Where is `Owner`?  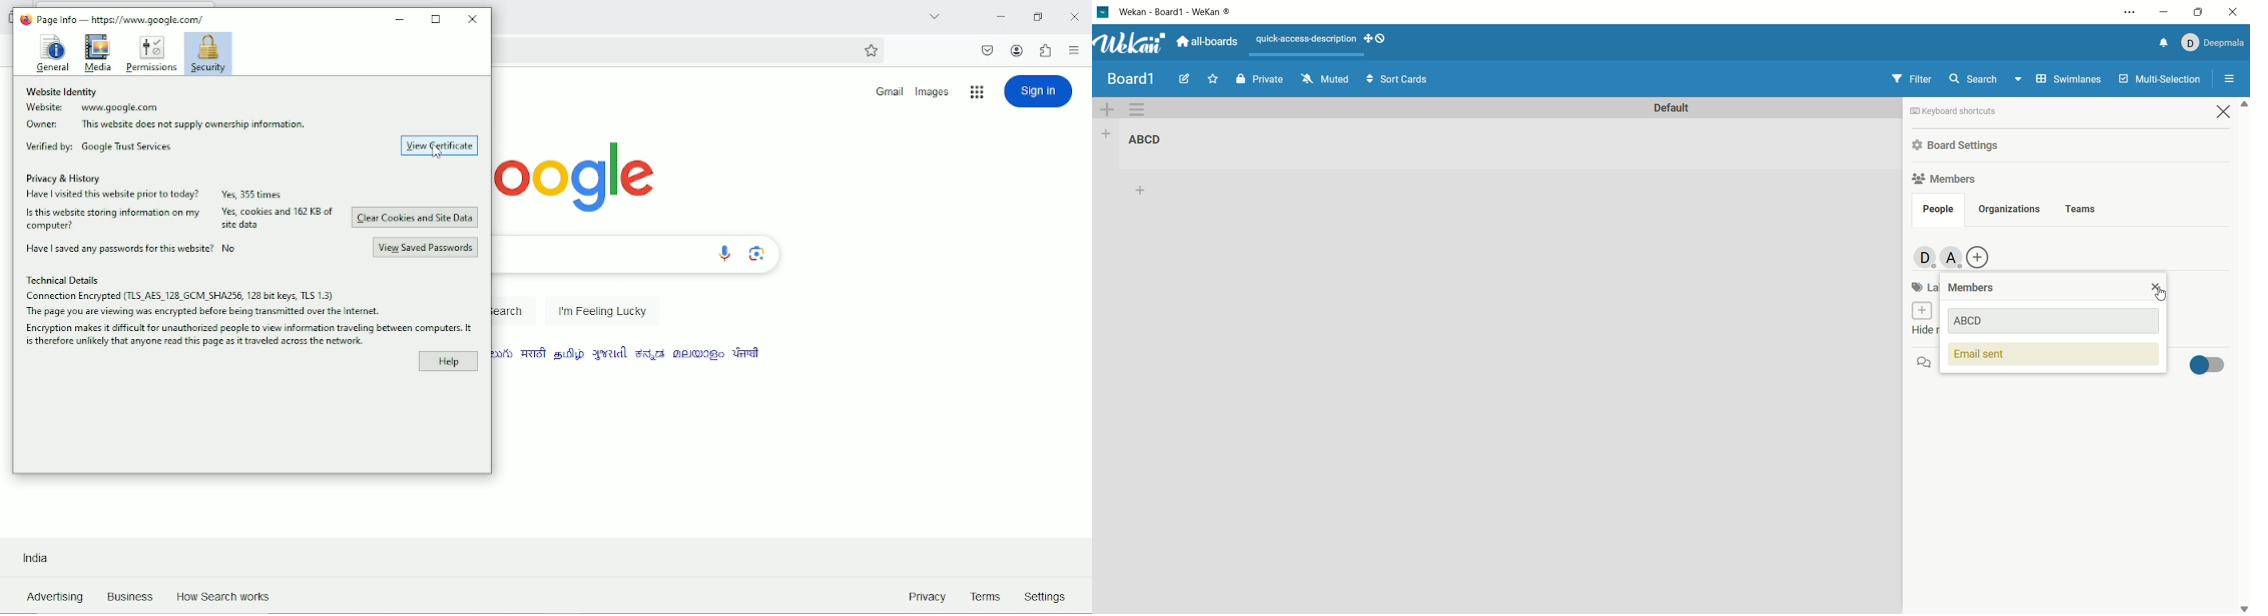 Owner is located at coordinates (43, 125).